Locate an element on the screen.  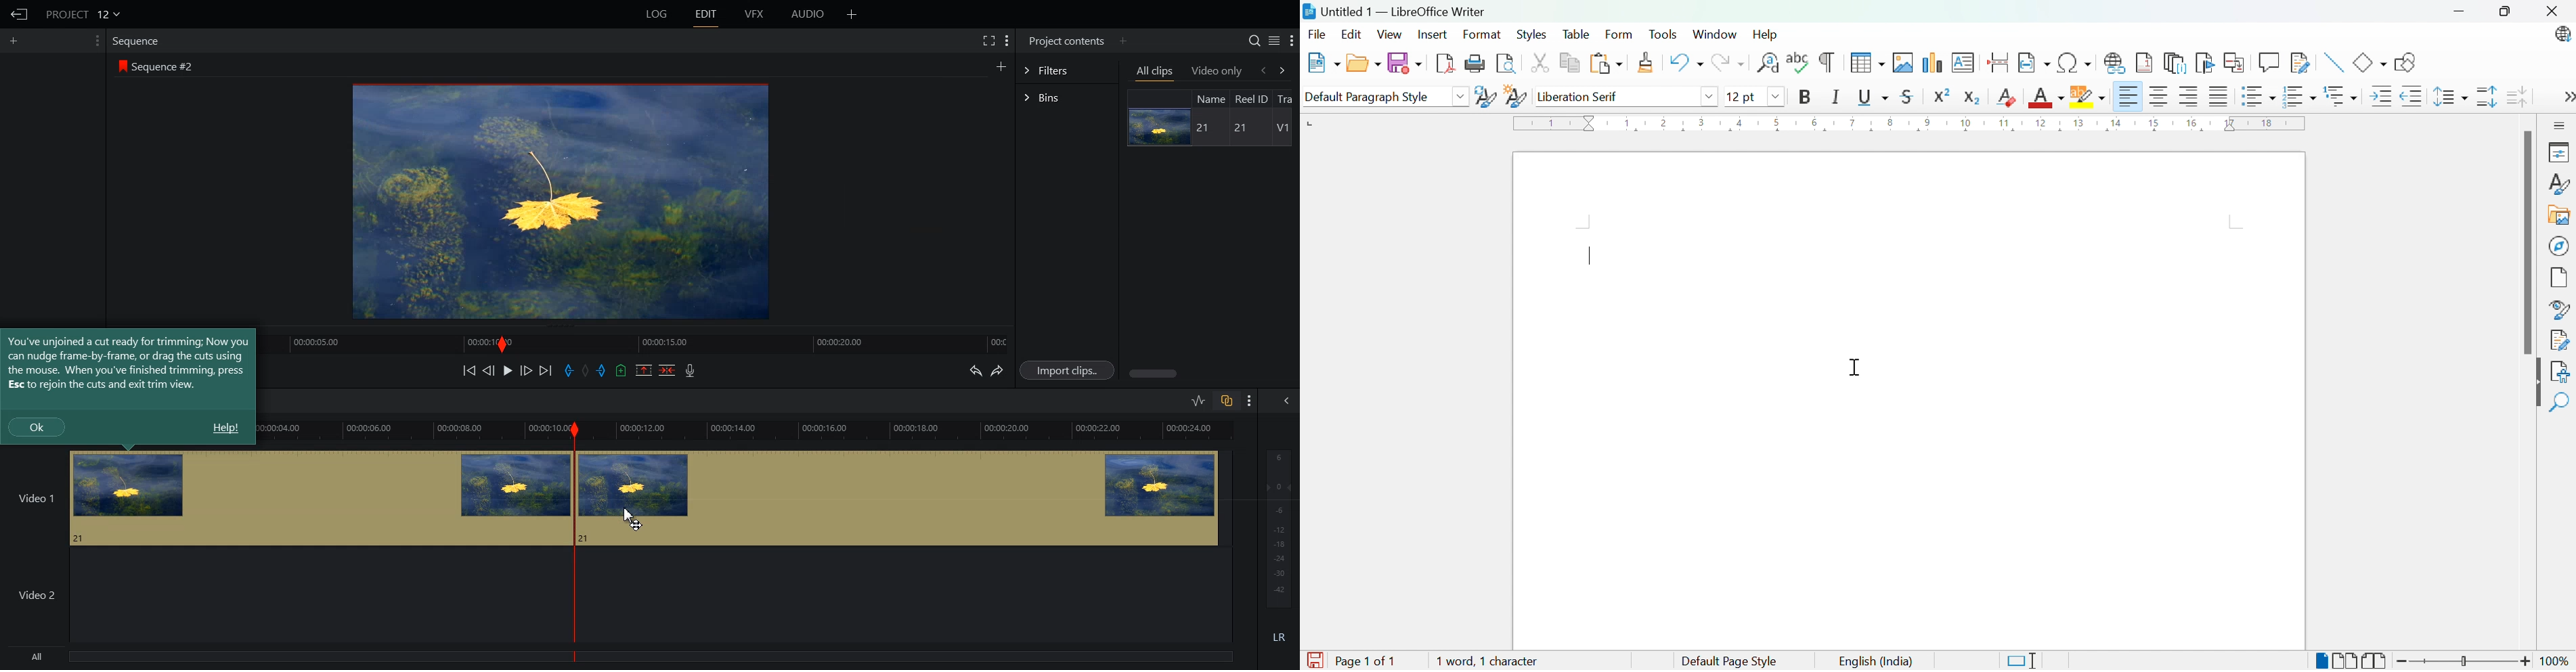
Undo is located at coordinates (1686, 62).